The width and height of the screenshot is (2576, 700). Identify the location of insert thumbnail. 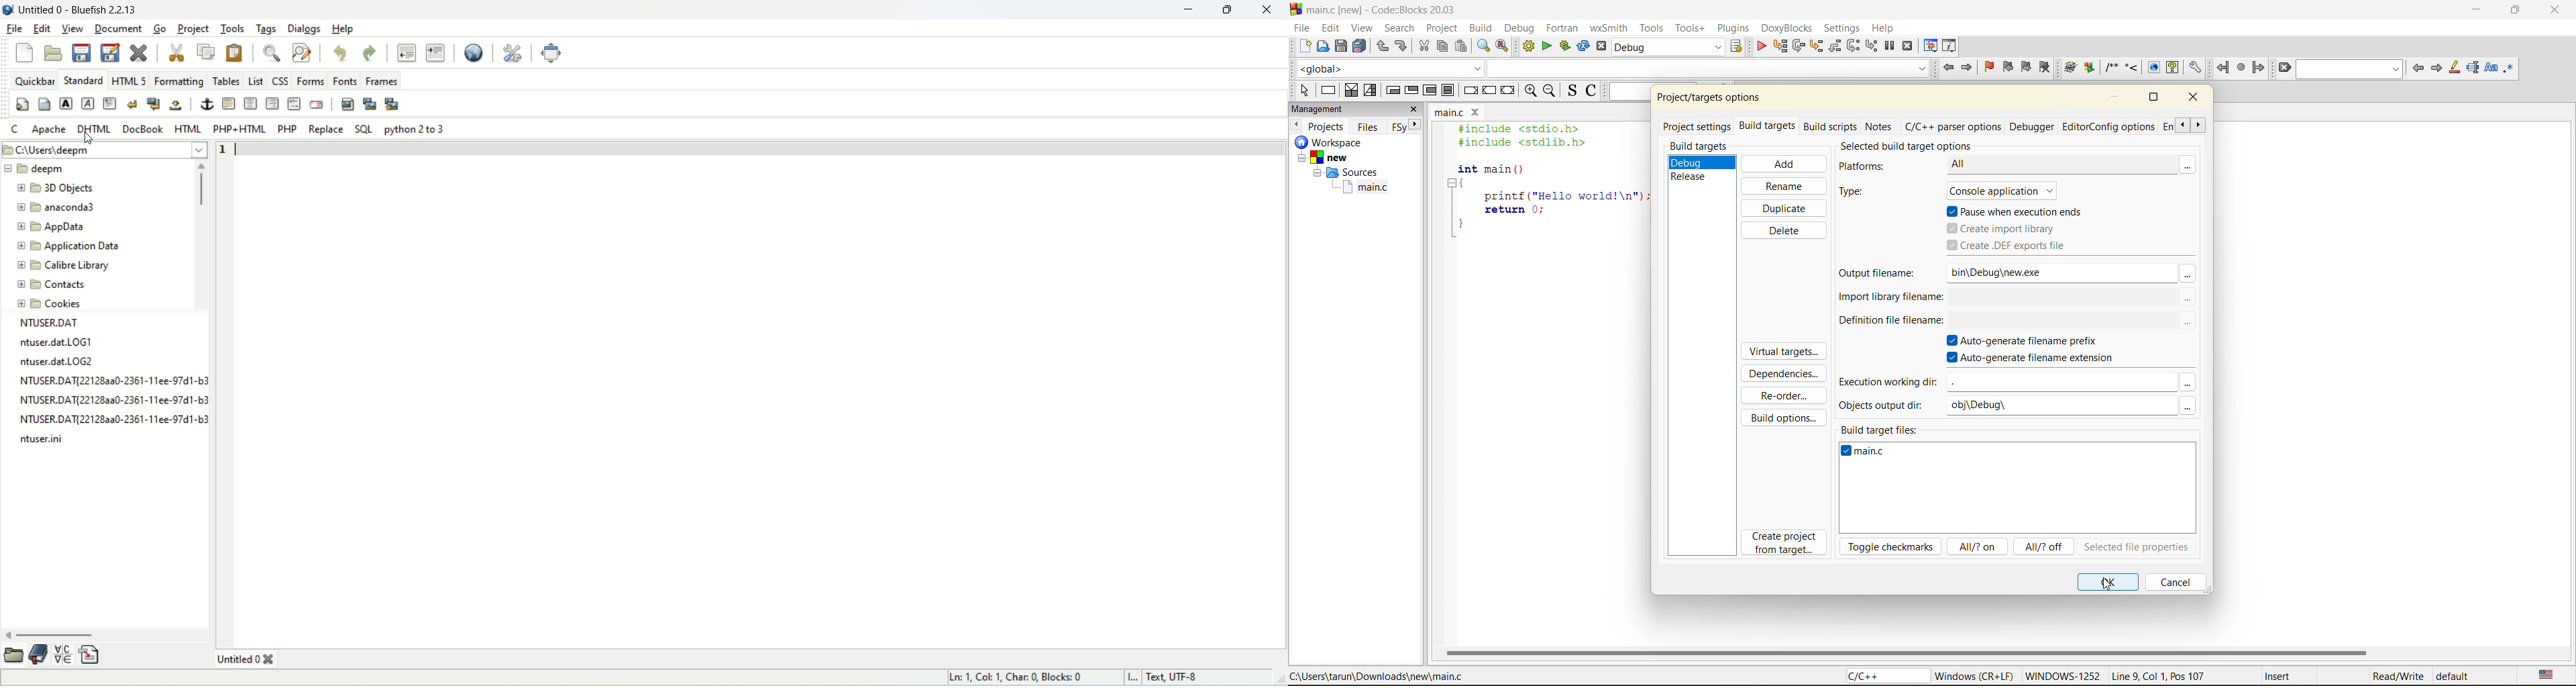
(370, 103).